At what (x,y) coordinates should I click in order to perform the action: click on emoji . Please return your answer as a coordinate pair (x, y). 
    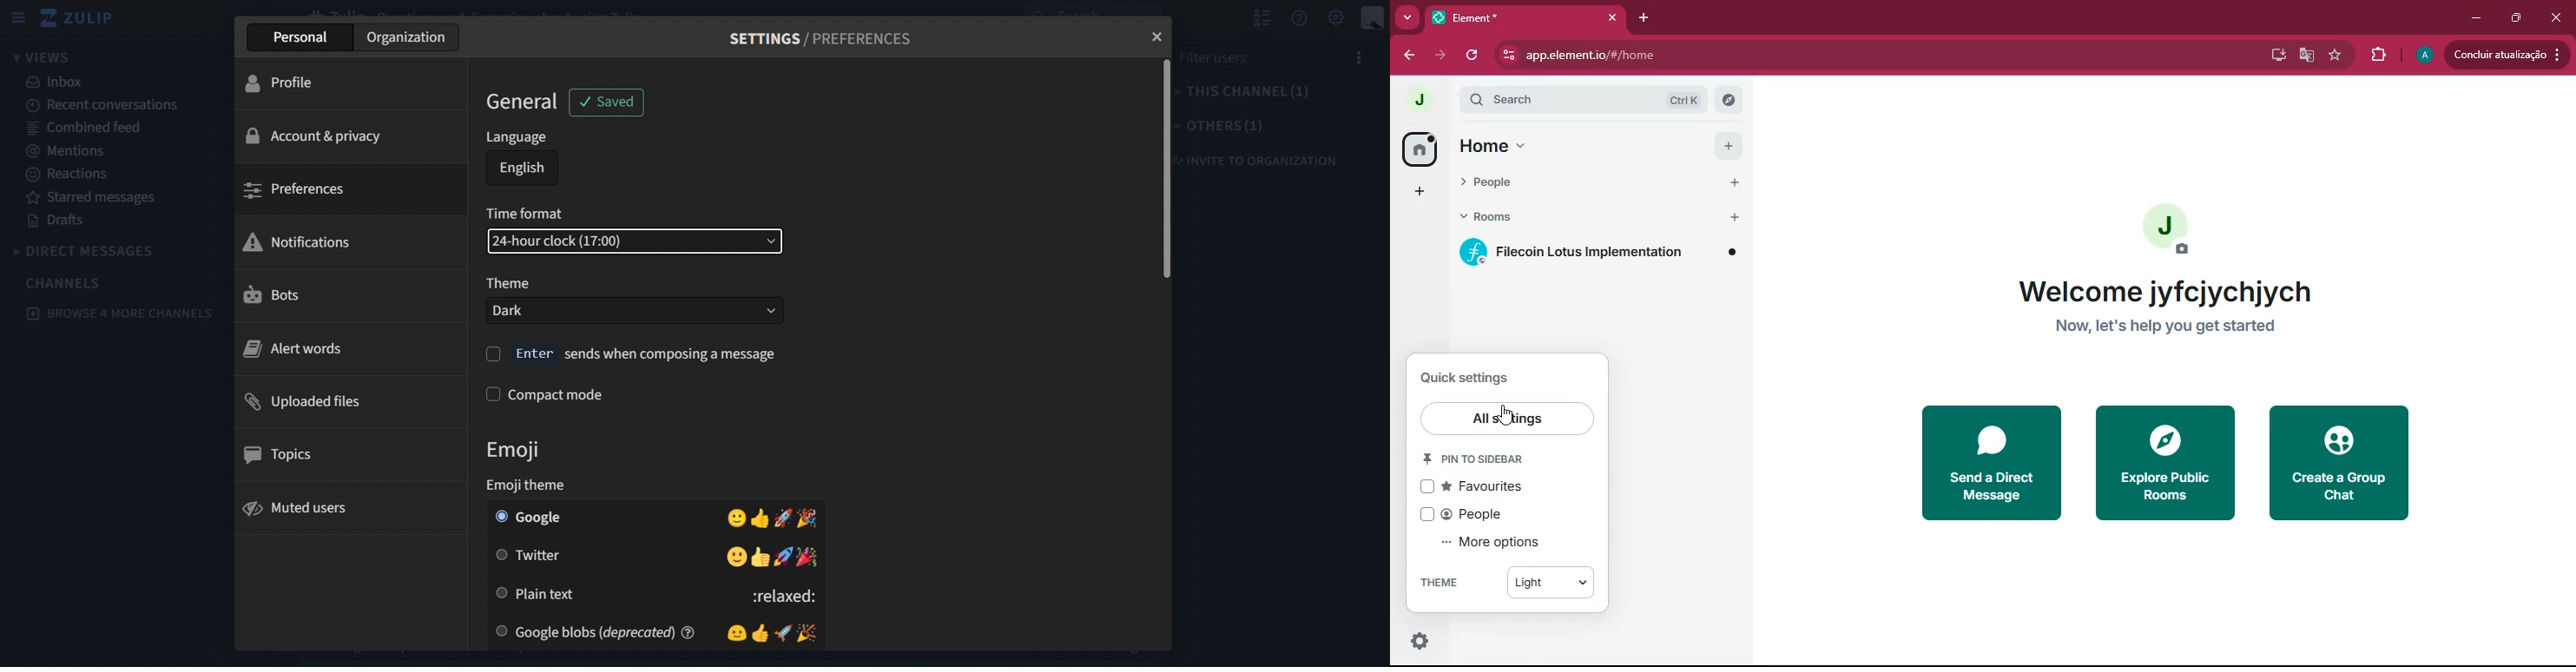
    Looking at the image, I should click on (521, 450).